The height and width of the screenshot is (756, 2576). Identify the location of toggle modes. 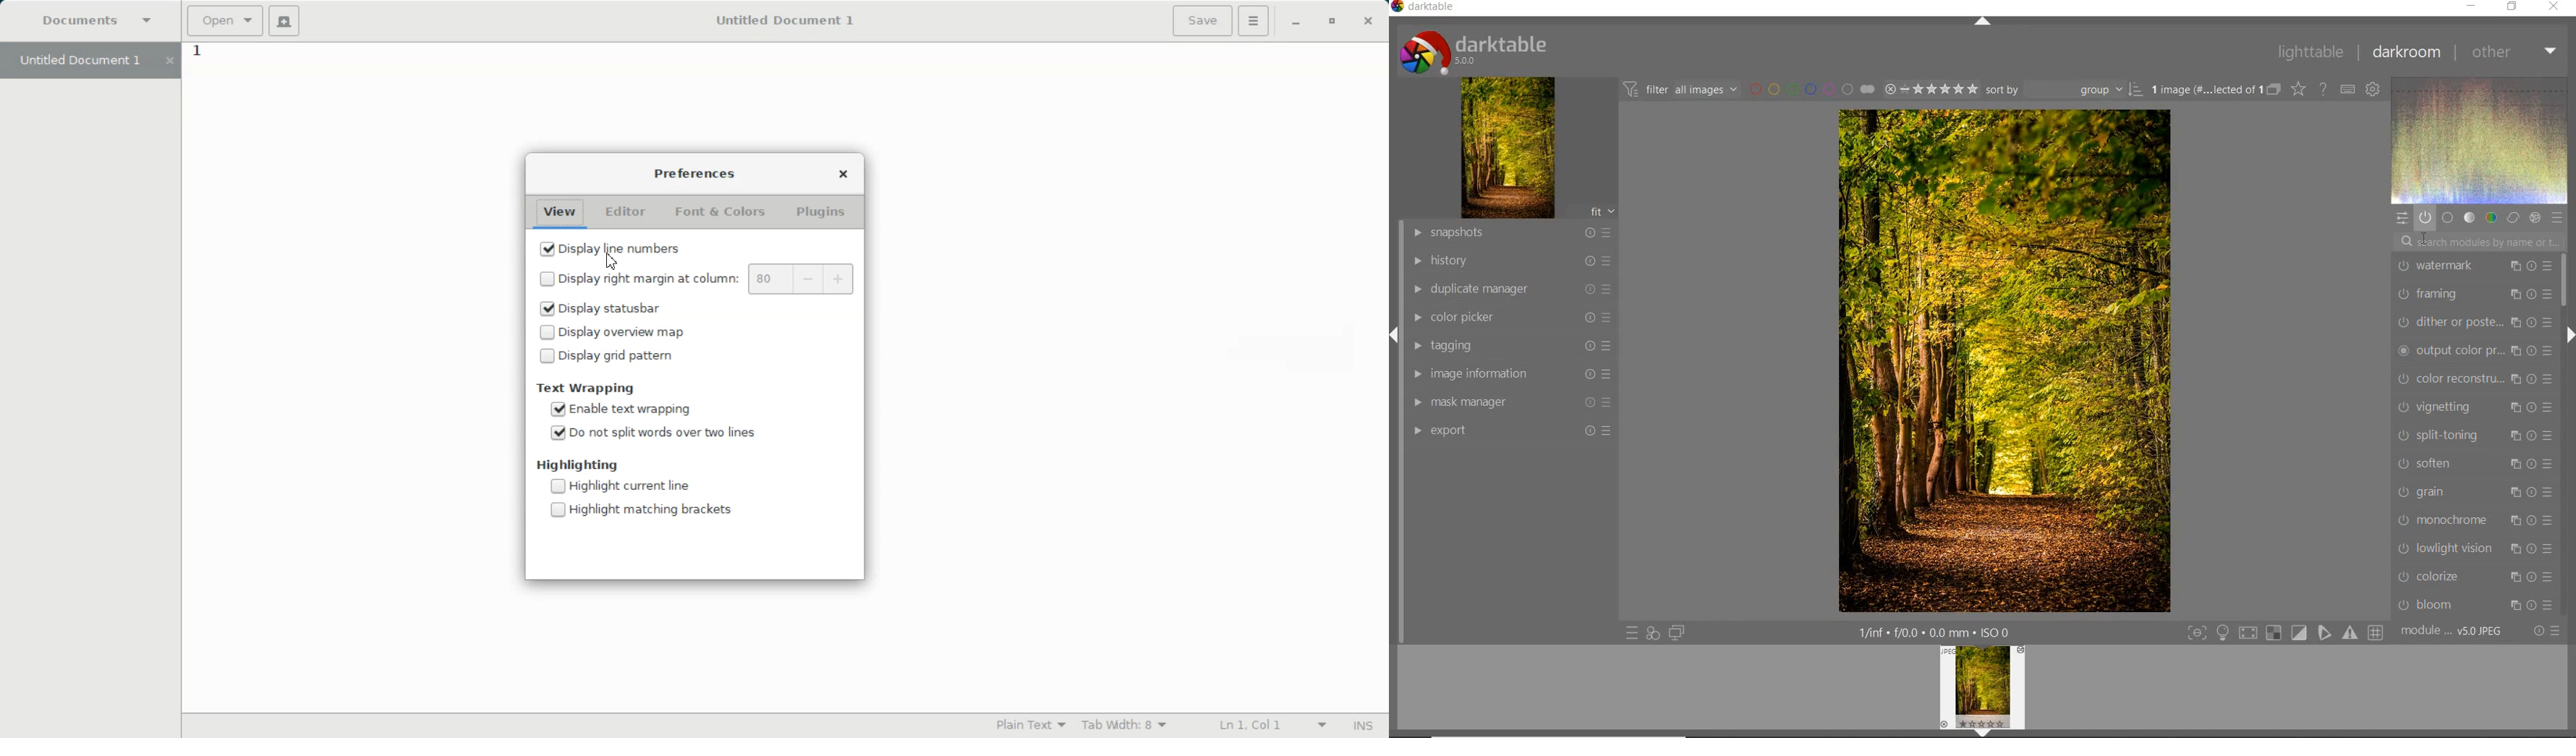
(2282, 633).